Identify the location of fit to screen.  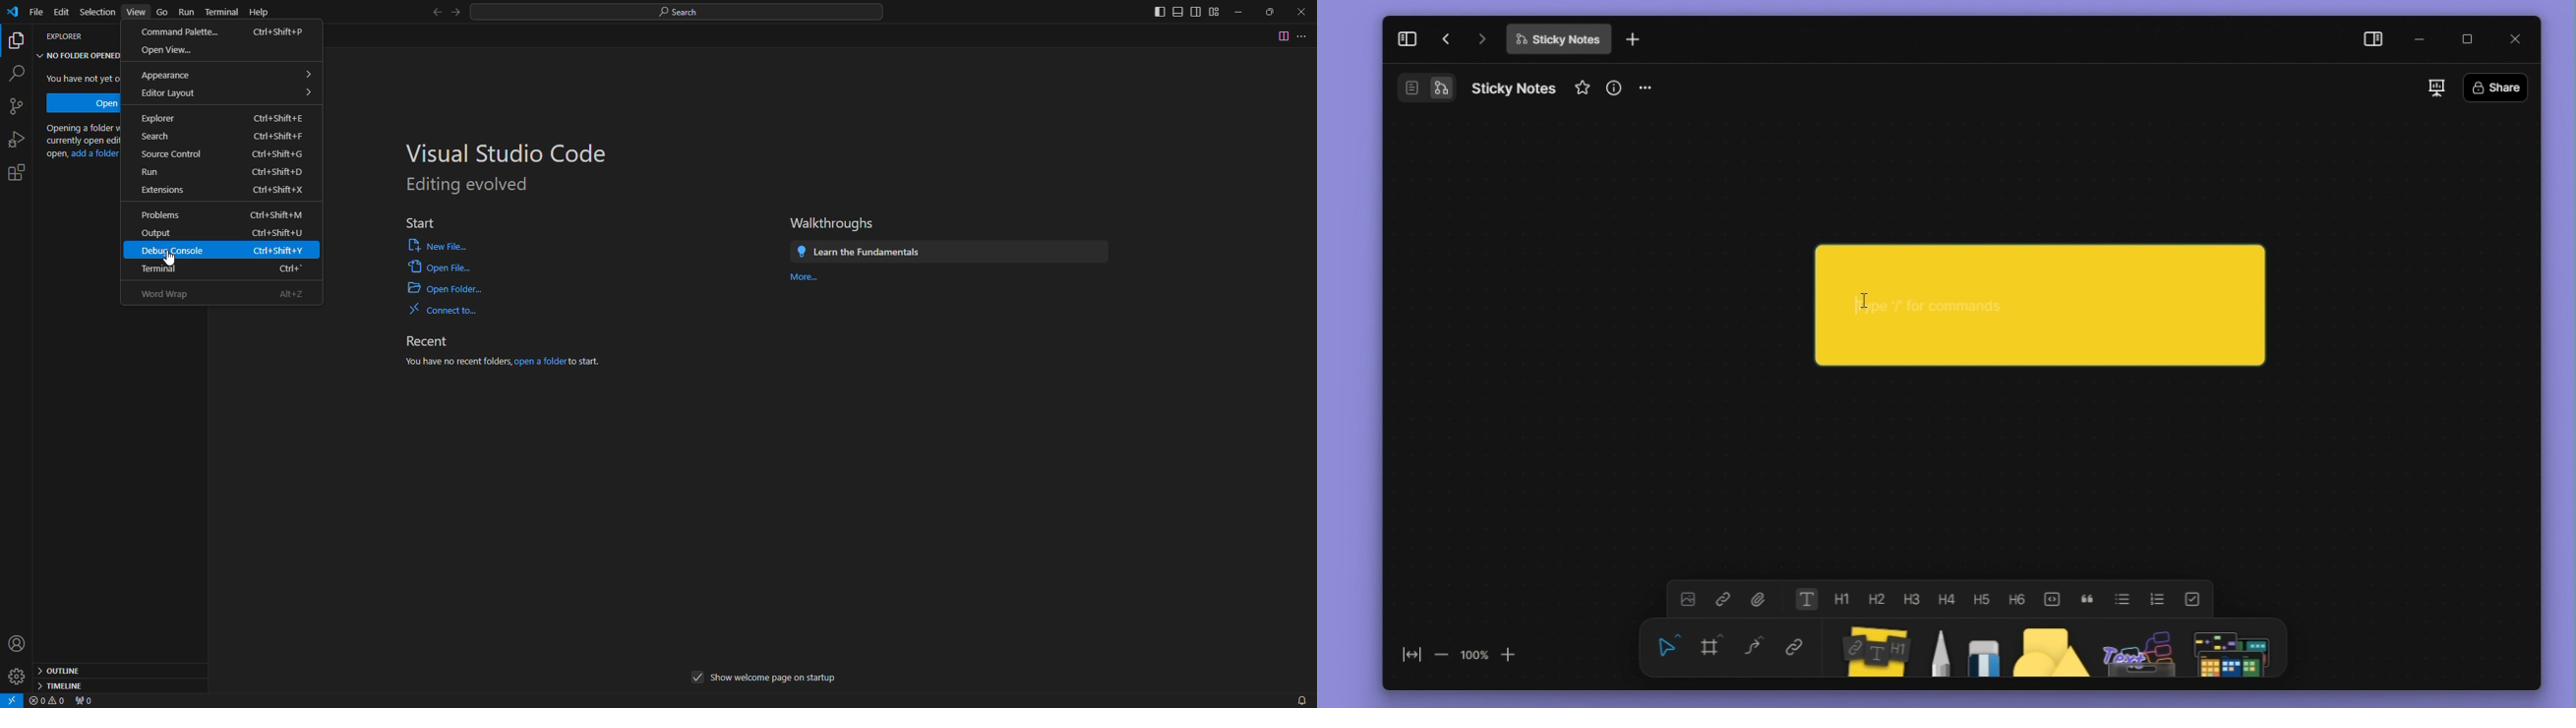
(1405, 650).